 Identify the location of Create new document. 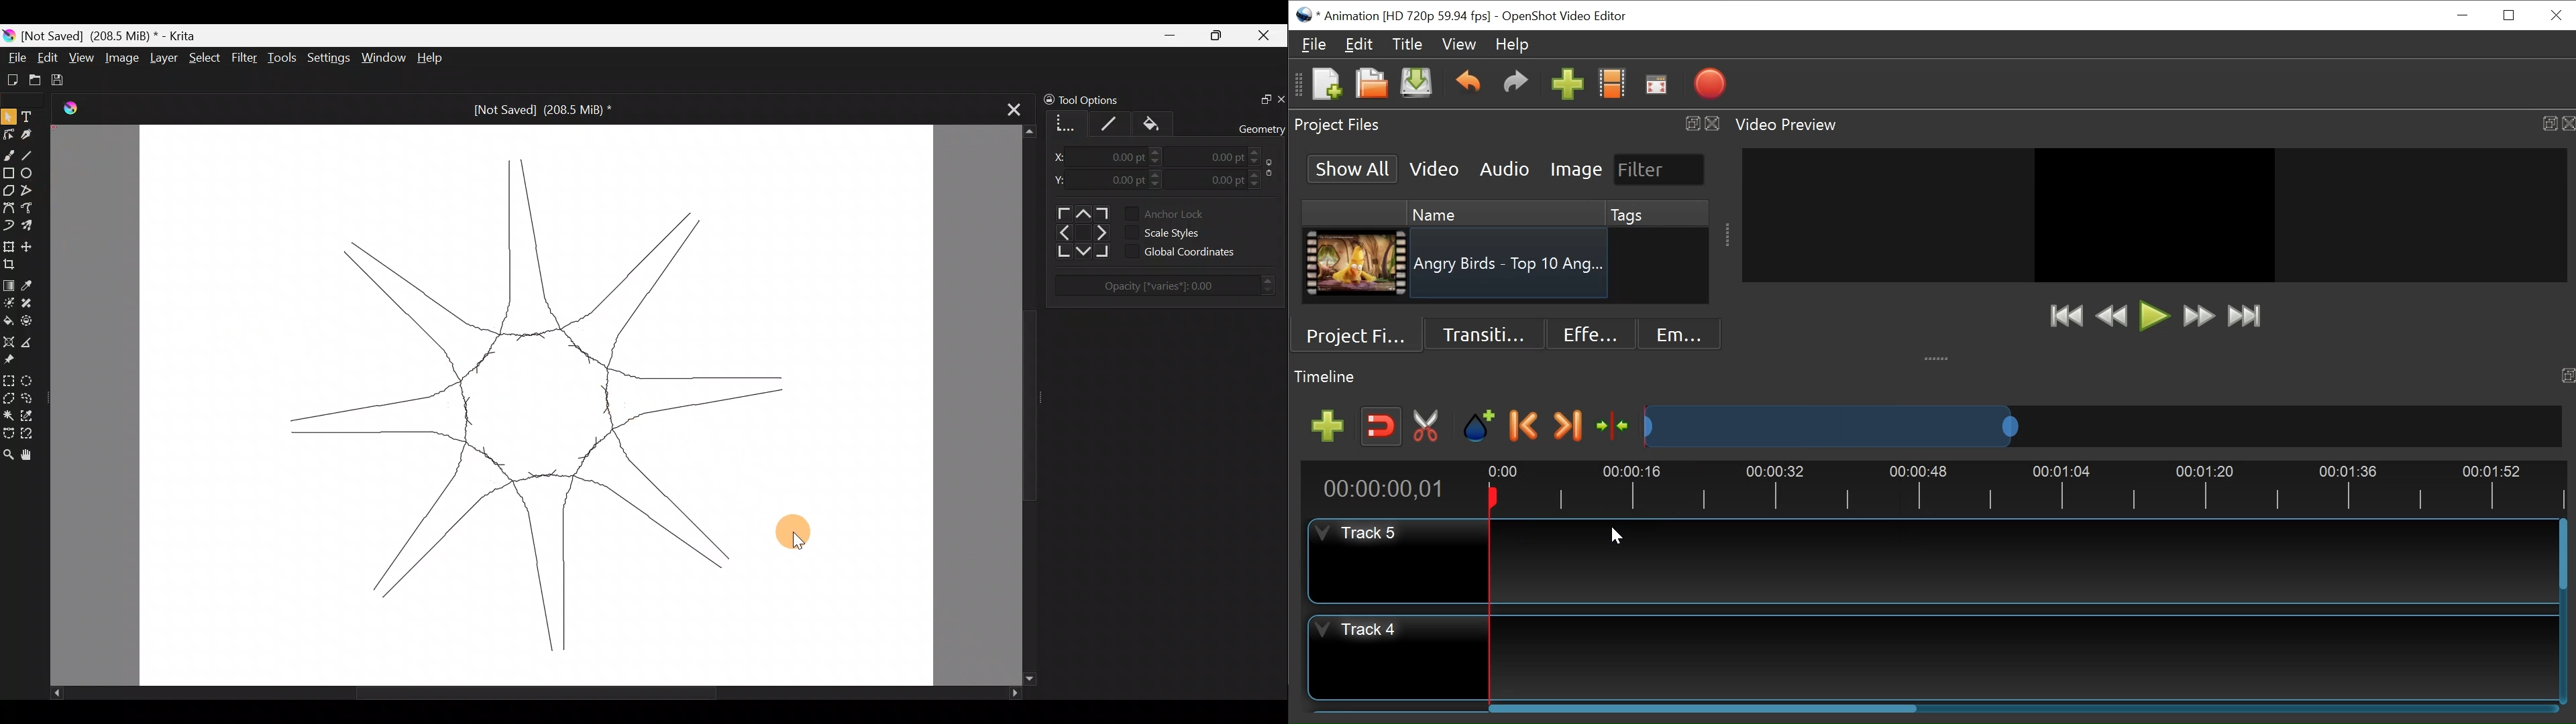
(13, 80).